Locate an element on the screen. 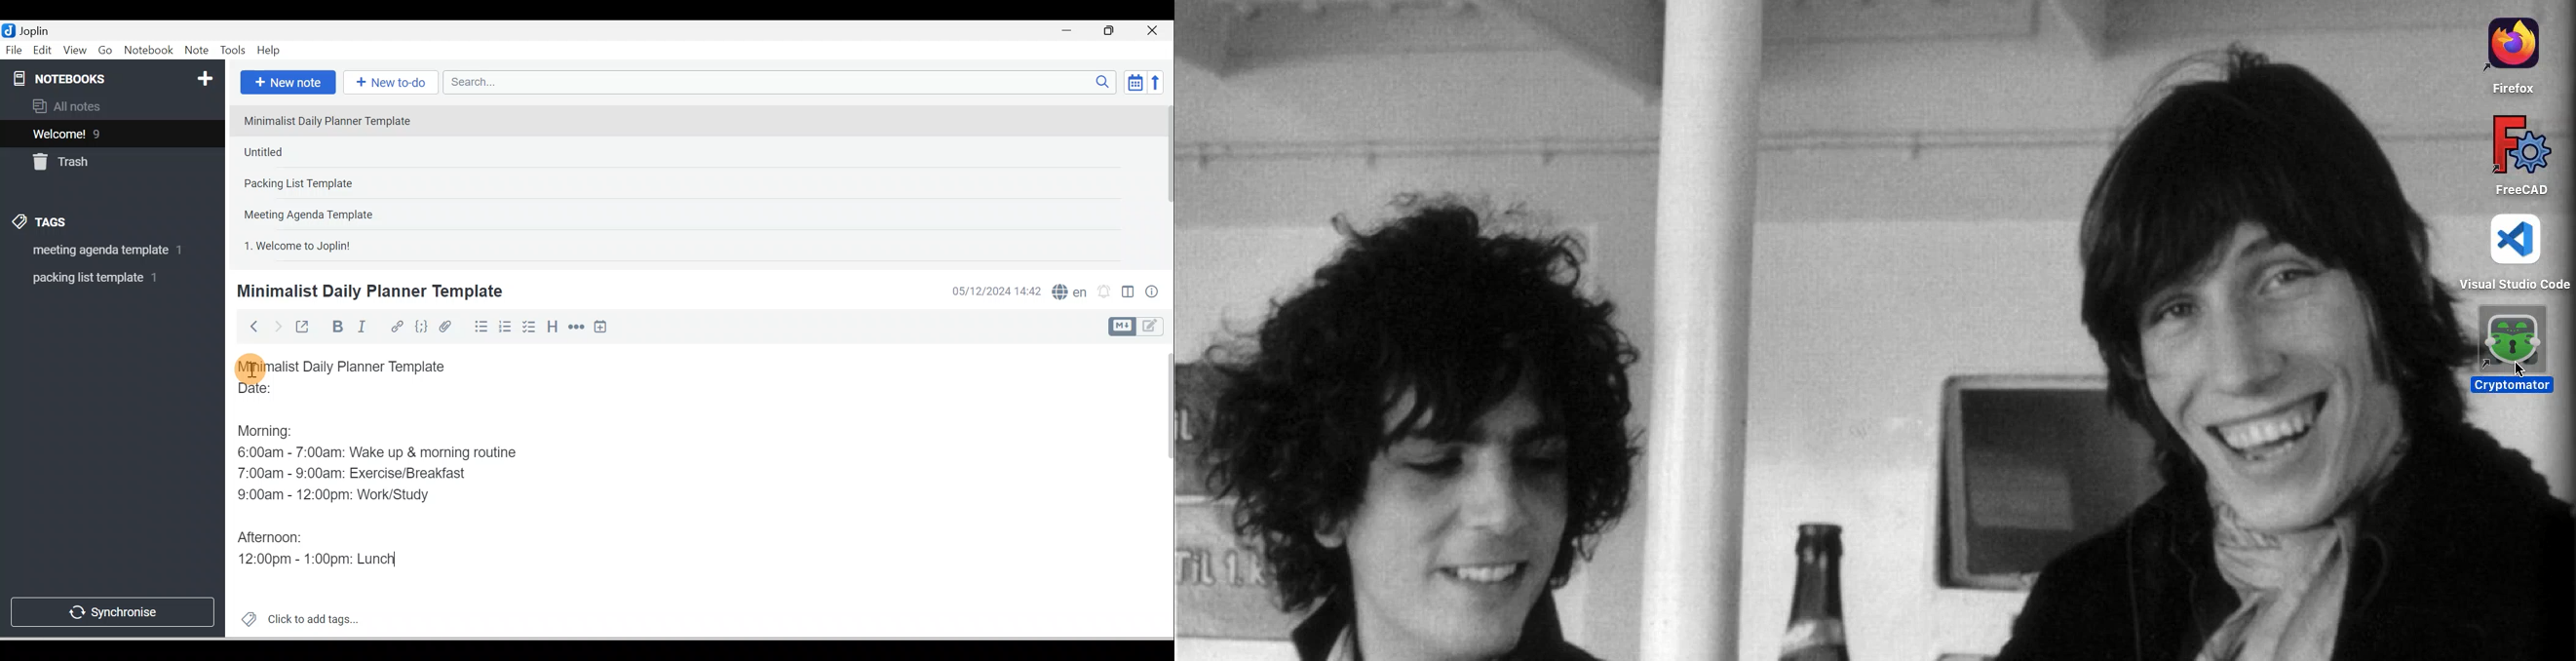 The width and height of the screenshot is (2576, 672). Horizontal rule is located at coordinates (578, 327).